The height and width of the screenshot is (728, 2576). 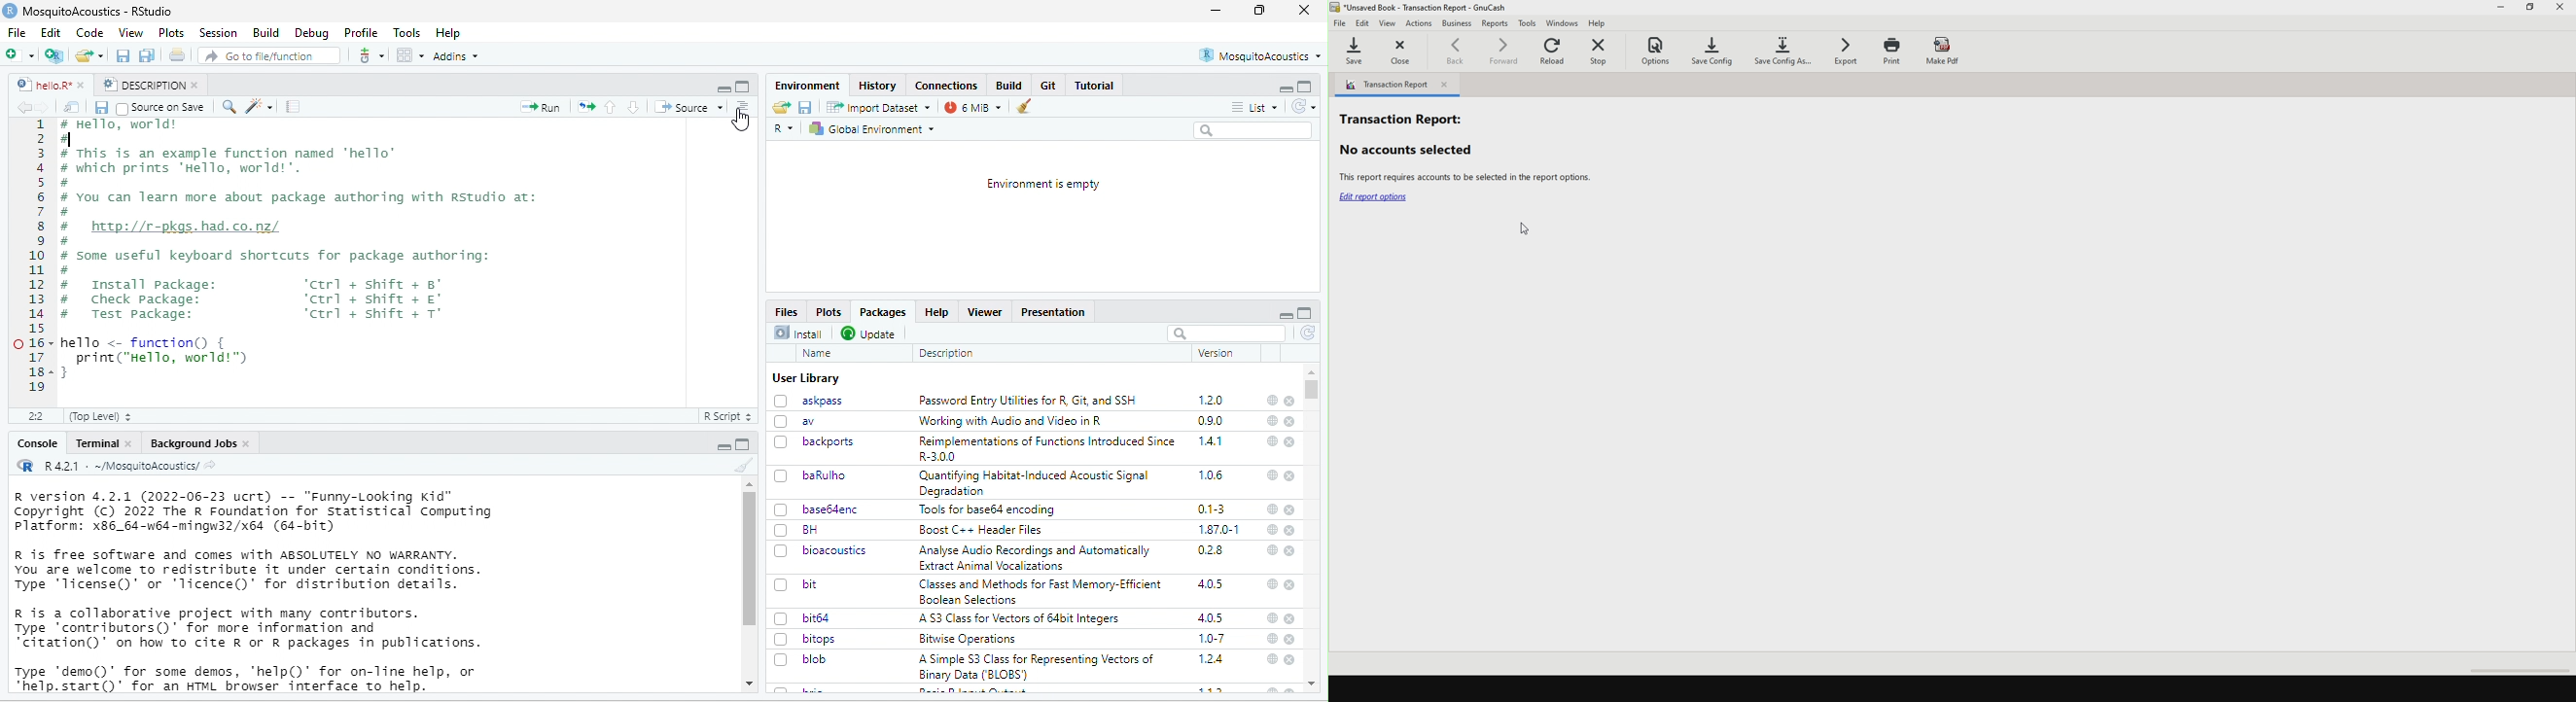 What do you see at coordinates (817, 441) in the screenshot?
I see `backports` at bounding box center [817, 441].